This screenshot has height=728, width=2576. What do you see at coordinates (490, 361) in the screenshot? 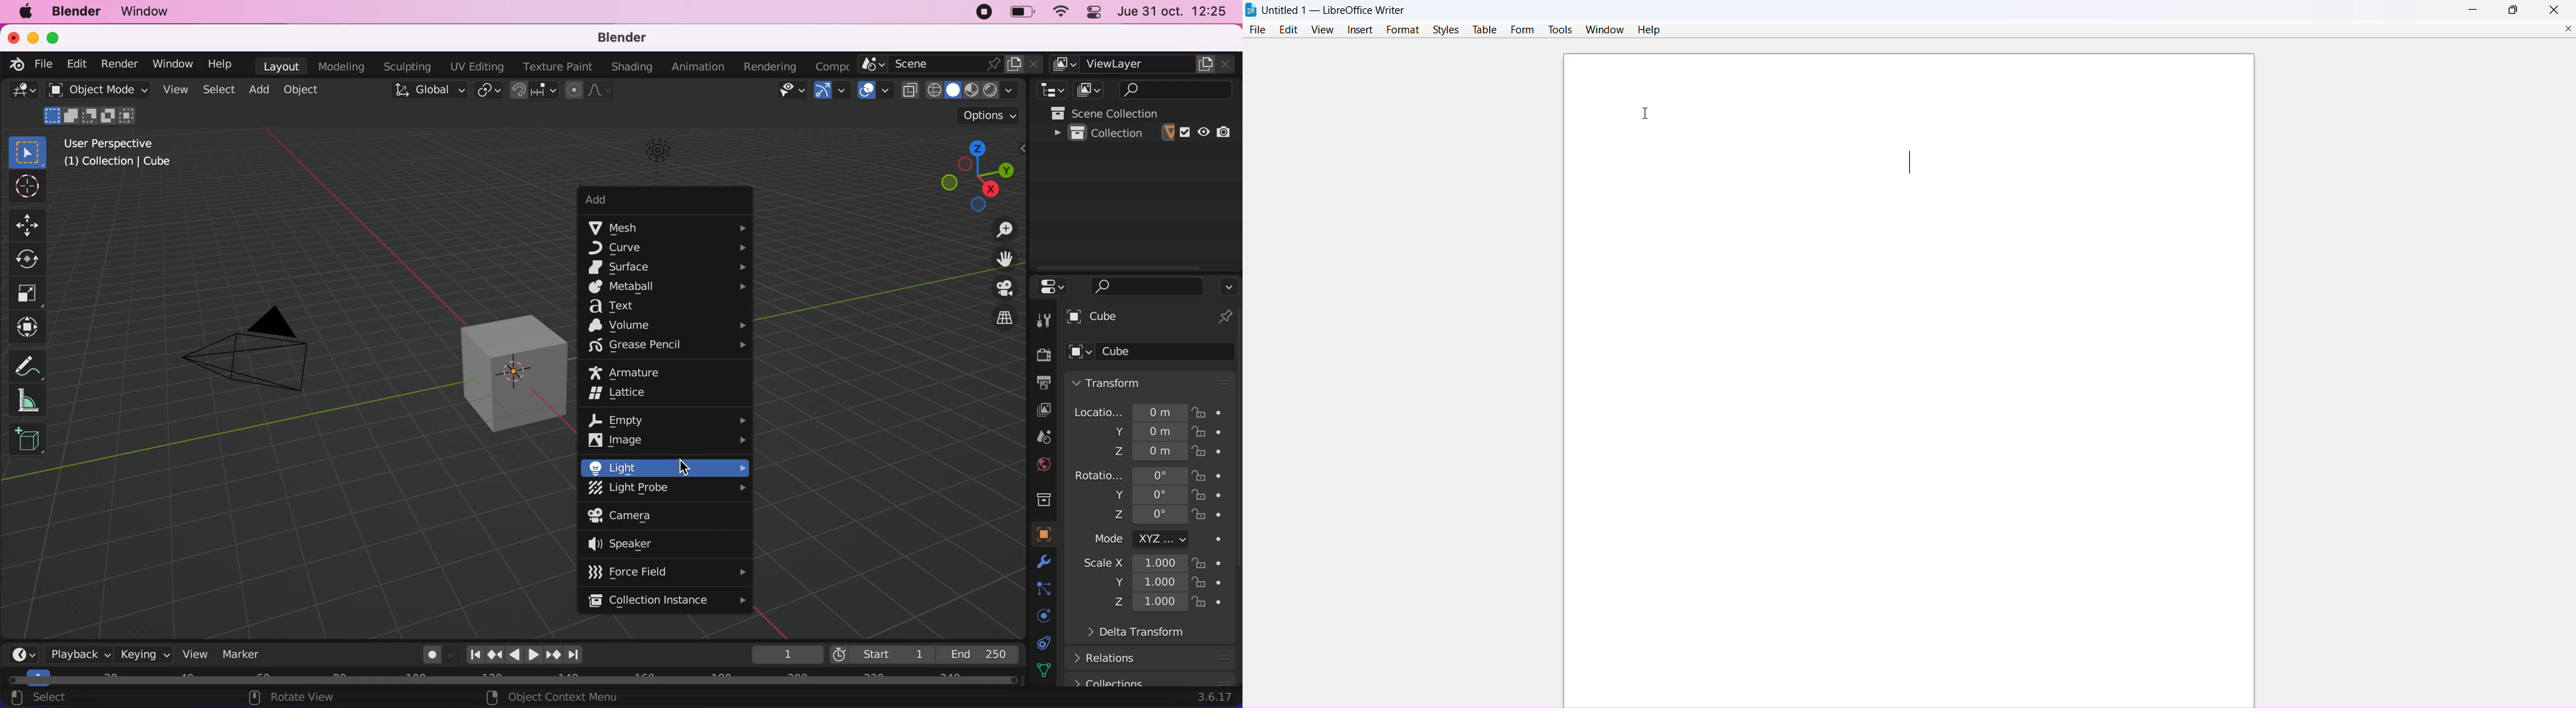
I see `cube` at bounding box center [490, 361].